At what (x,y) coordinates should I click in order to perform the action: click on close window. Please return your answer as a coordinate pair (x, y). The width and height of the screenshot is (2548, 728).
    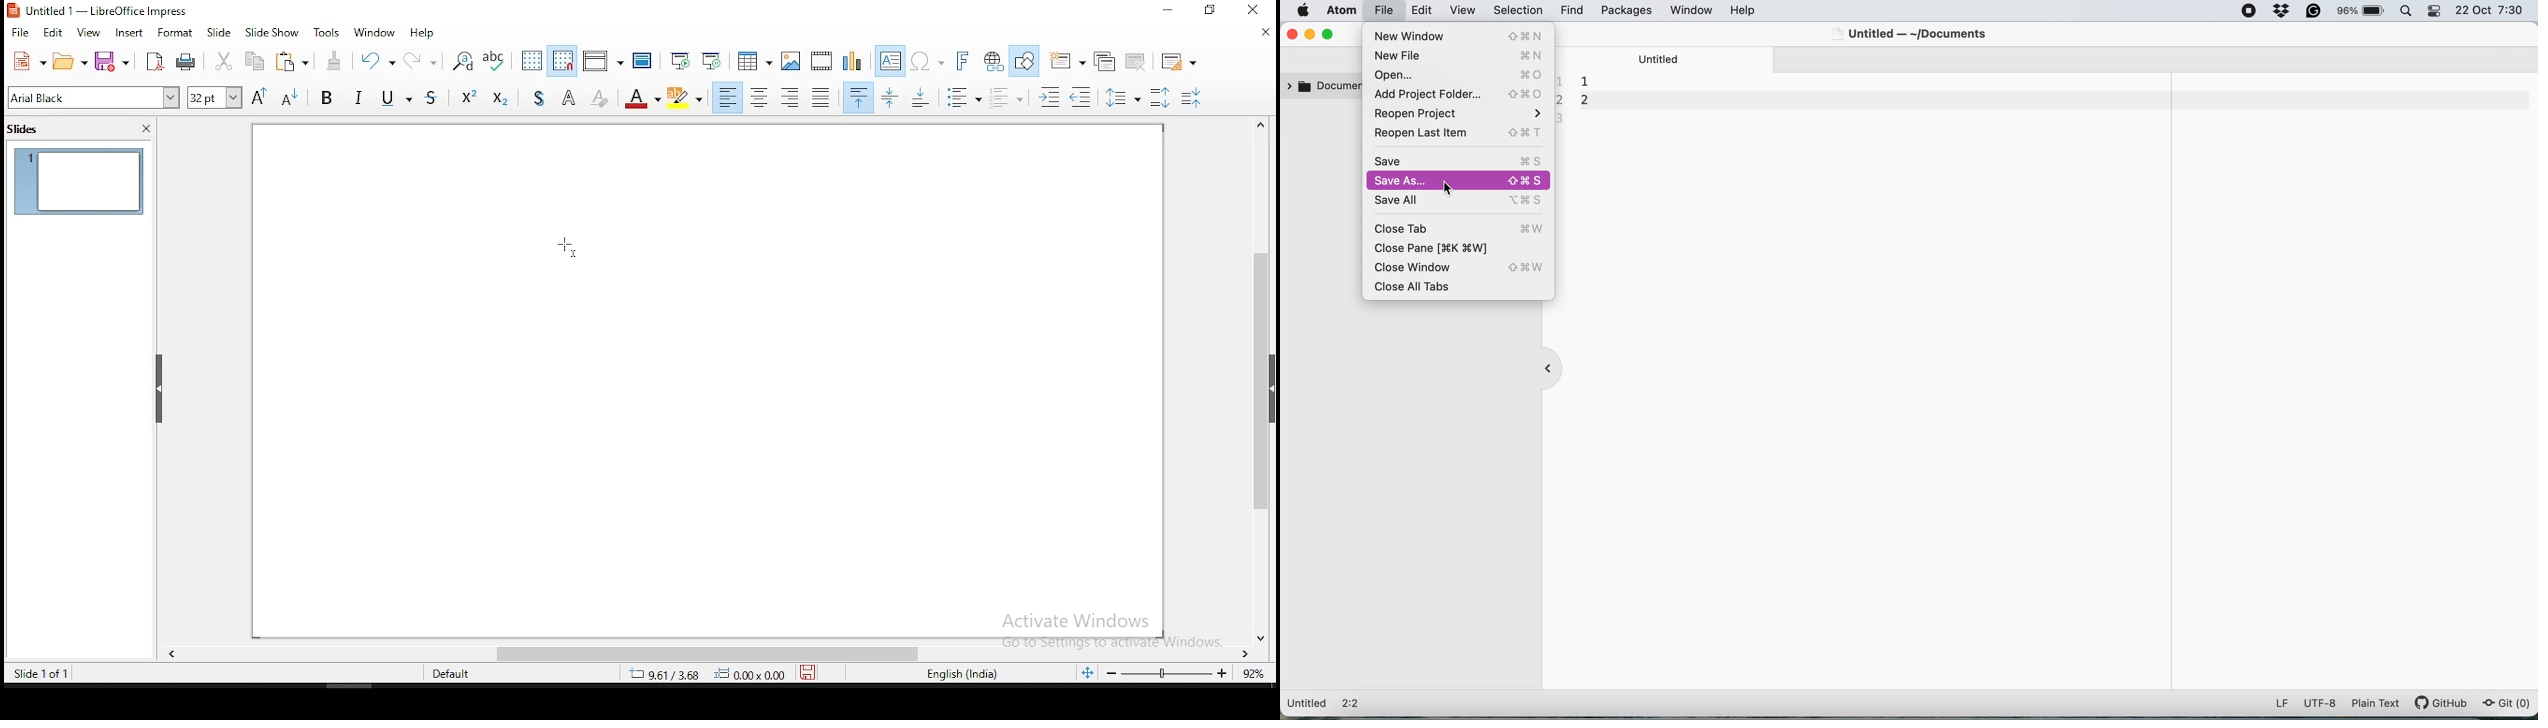
    Looking at the image, I should click on (1249, 9).